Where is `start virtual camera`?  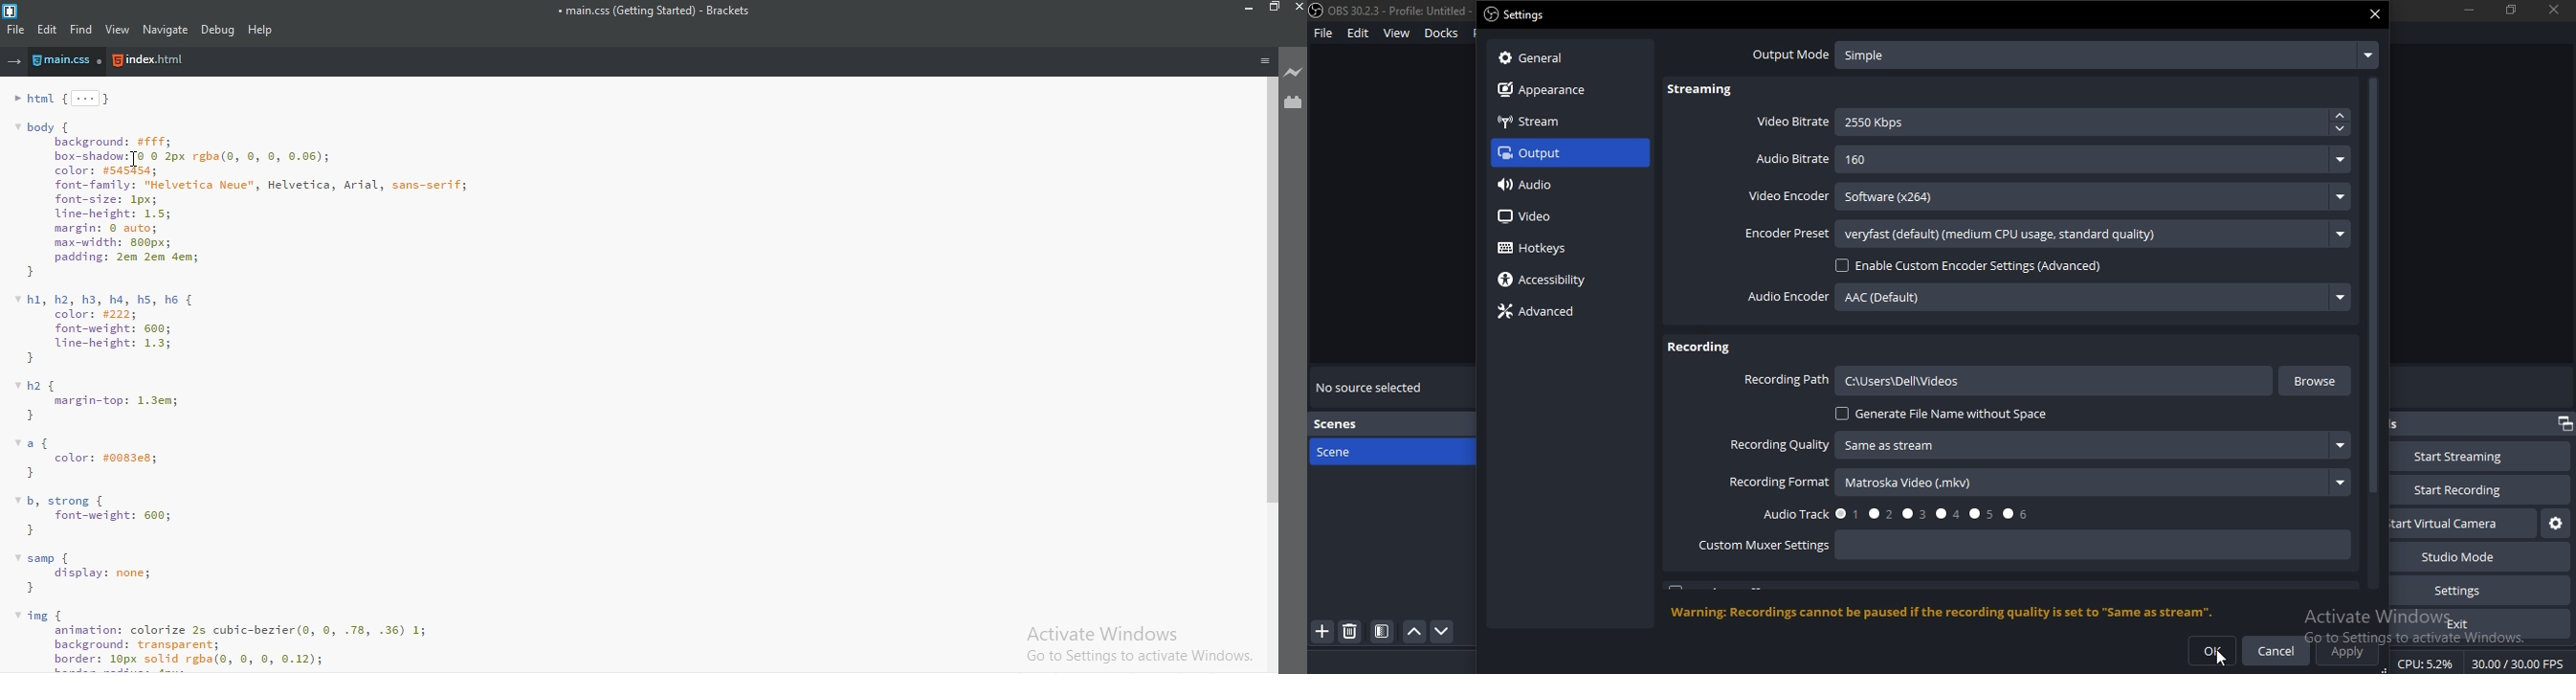
start virtual camera is located at coordinates (2553, 524).